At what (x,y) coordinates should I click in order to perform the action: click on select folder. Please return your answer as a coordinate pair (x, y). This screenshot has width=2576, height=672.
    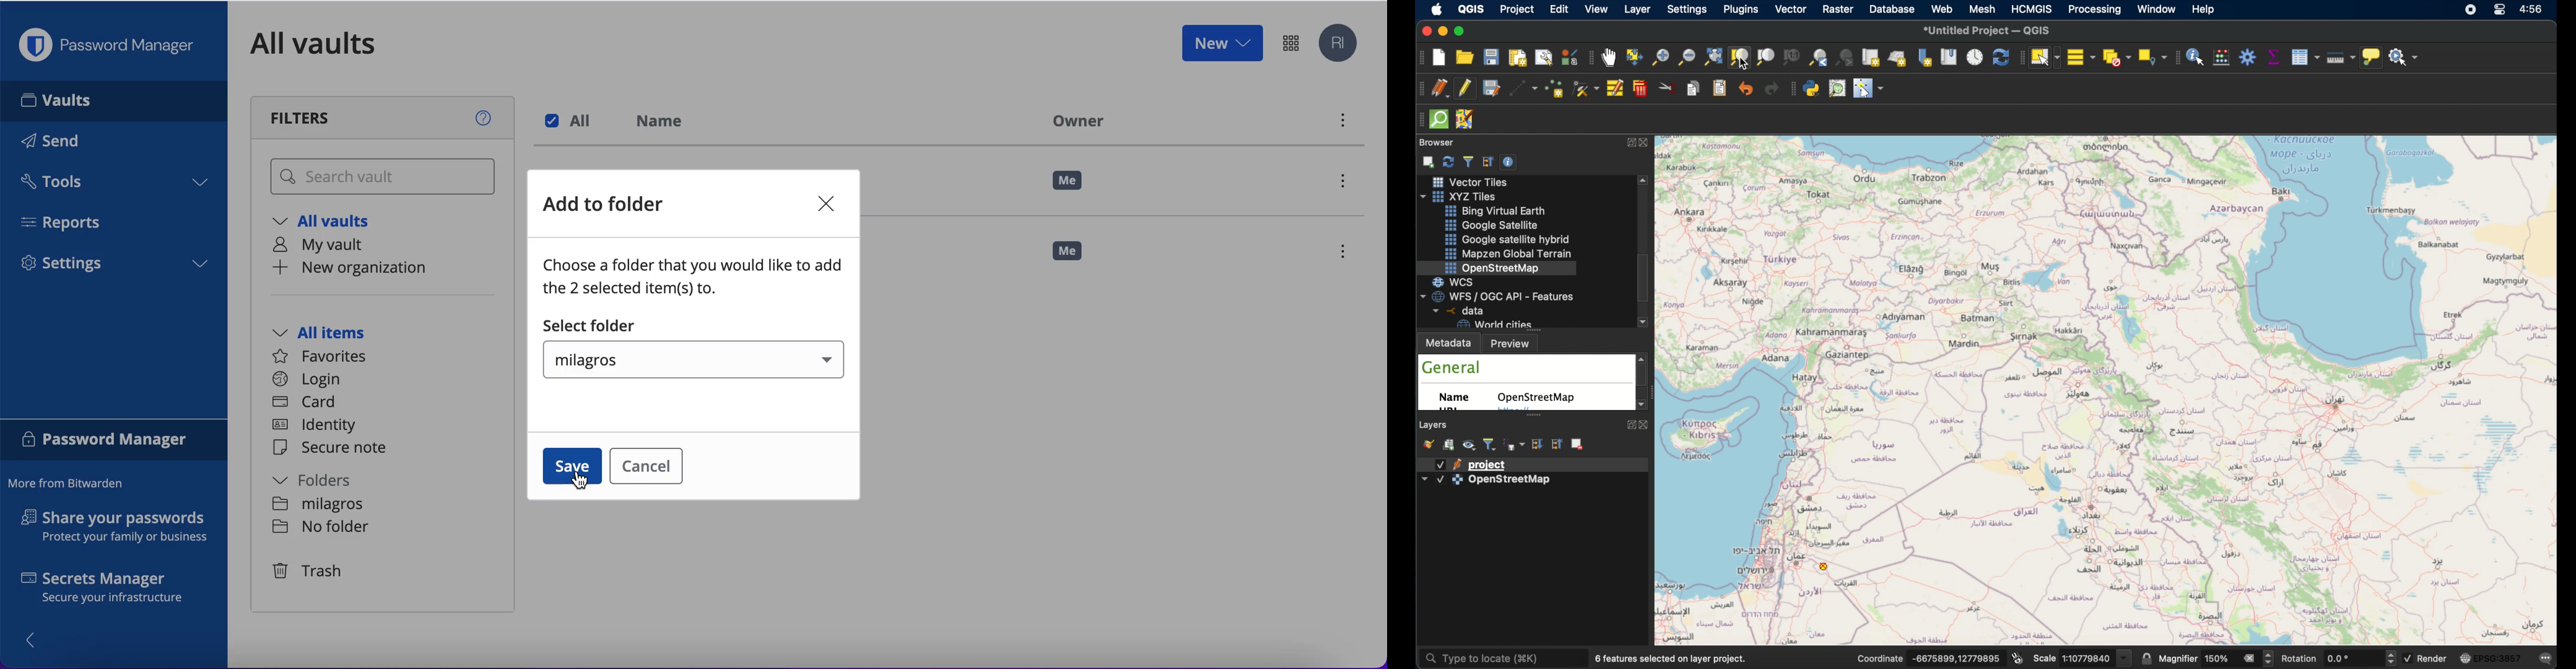
    Looking at the image, I should click on (591, 326).